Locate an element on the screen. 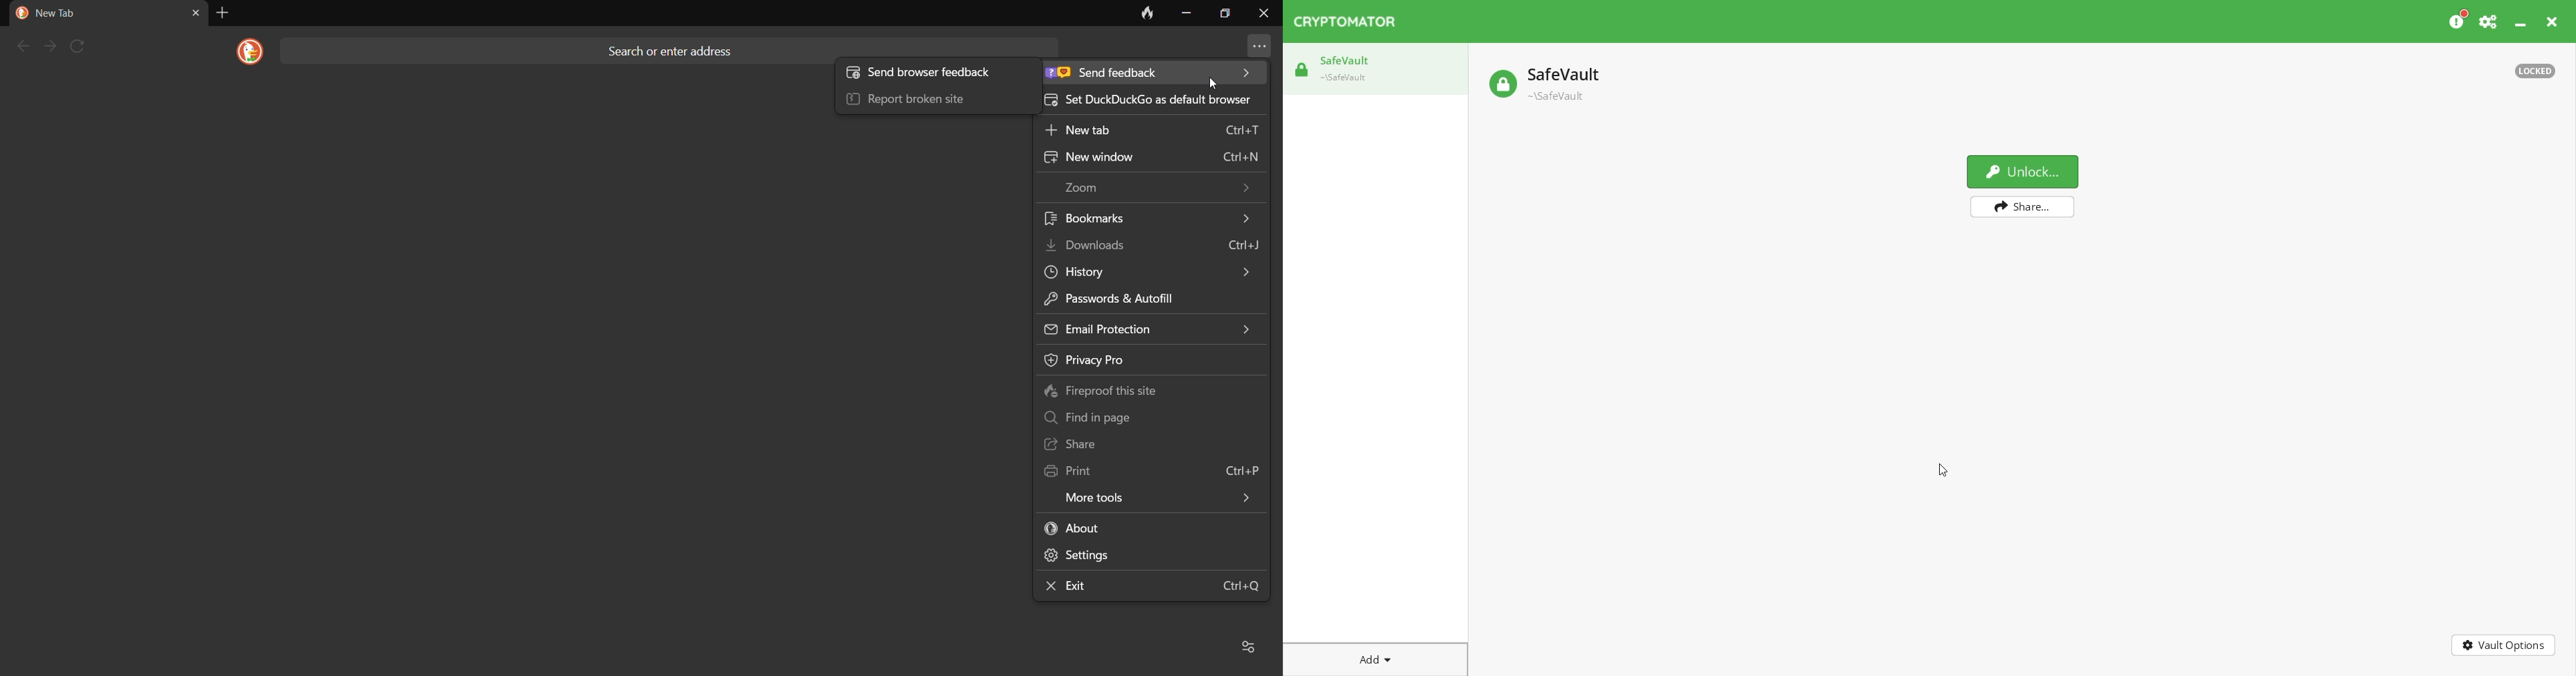  Send browser feedback is located at coordinates (934, 74).